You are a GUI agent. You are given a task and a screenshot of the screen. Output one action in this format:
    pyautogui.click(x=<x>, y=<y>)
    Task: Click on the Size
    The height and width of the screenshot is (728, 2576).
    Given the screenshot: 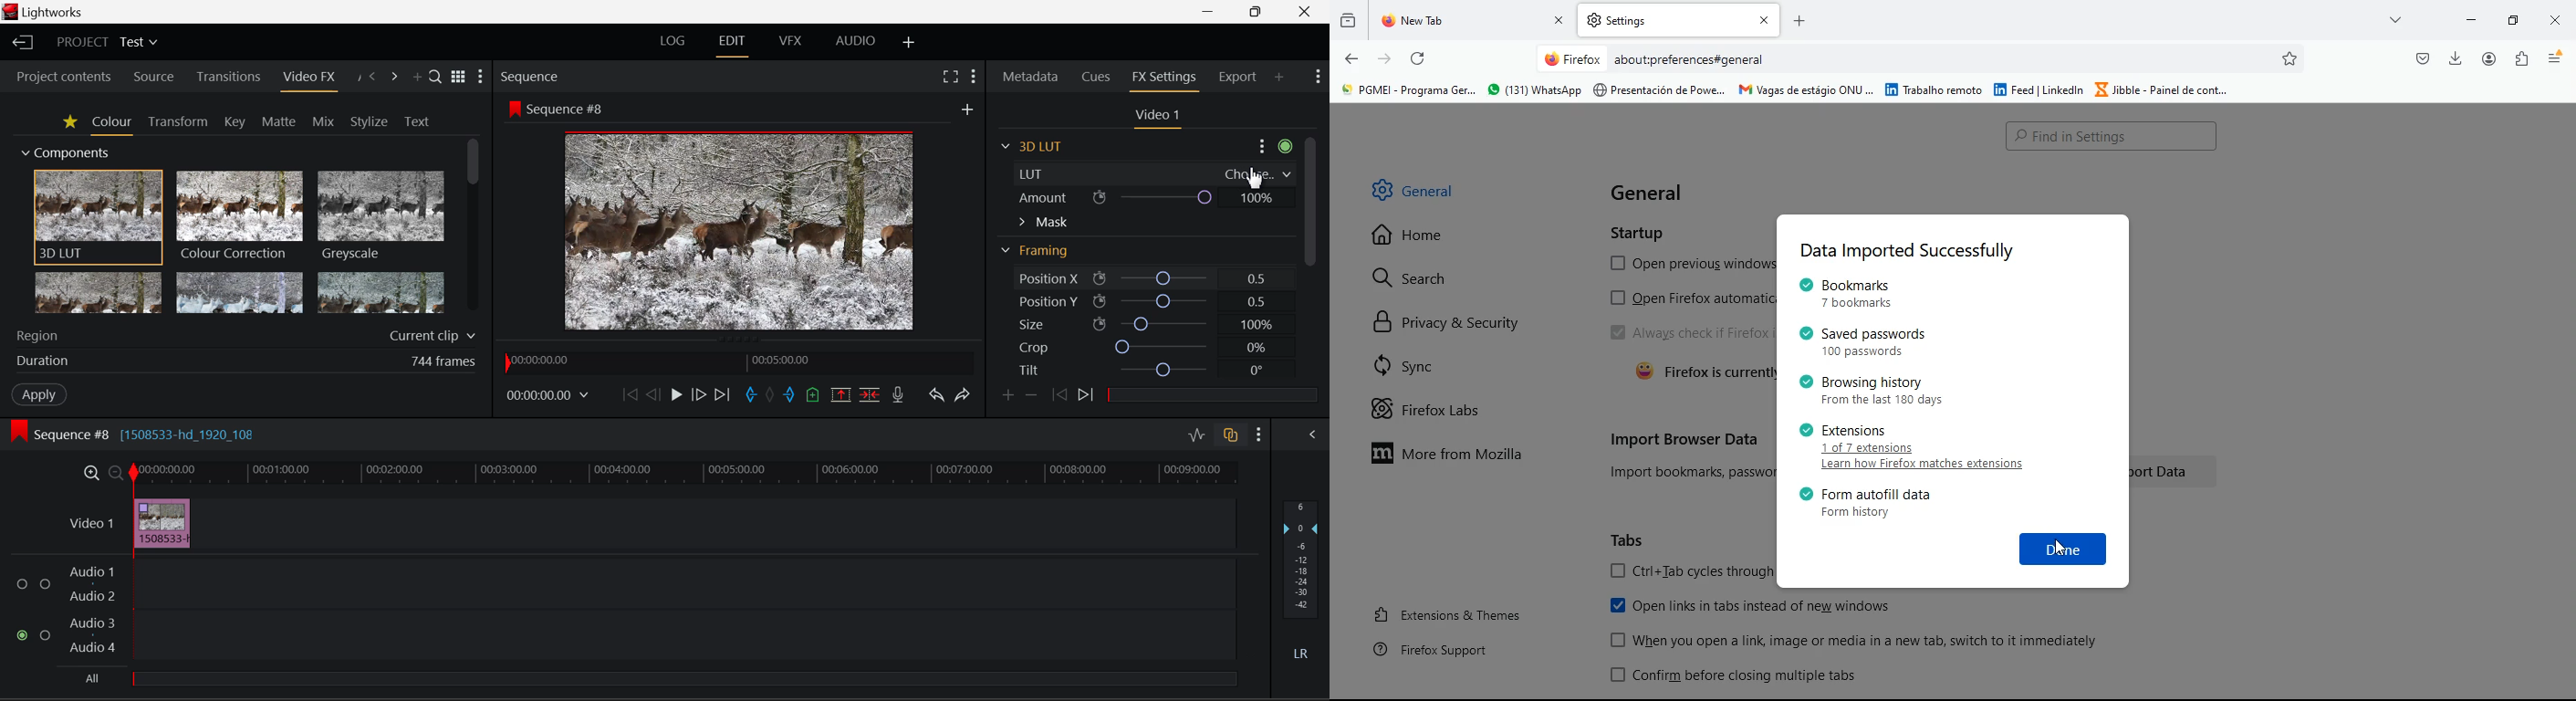 What is the action you would take?
    pyautogui.click(x=1145, y=327)
    